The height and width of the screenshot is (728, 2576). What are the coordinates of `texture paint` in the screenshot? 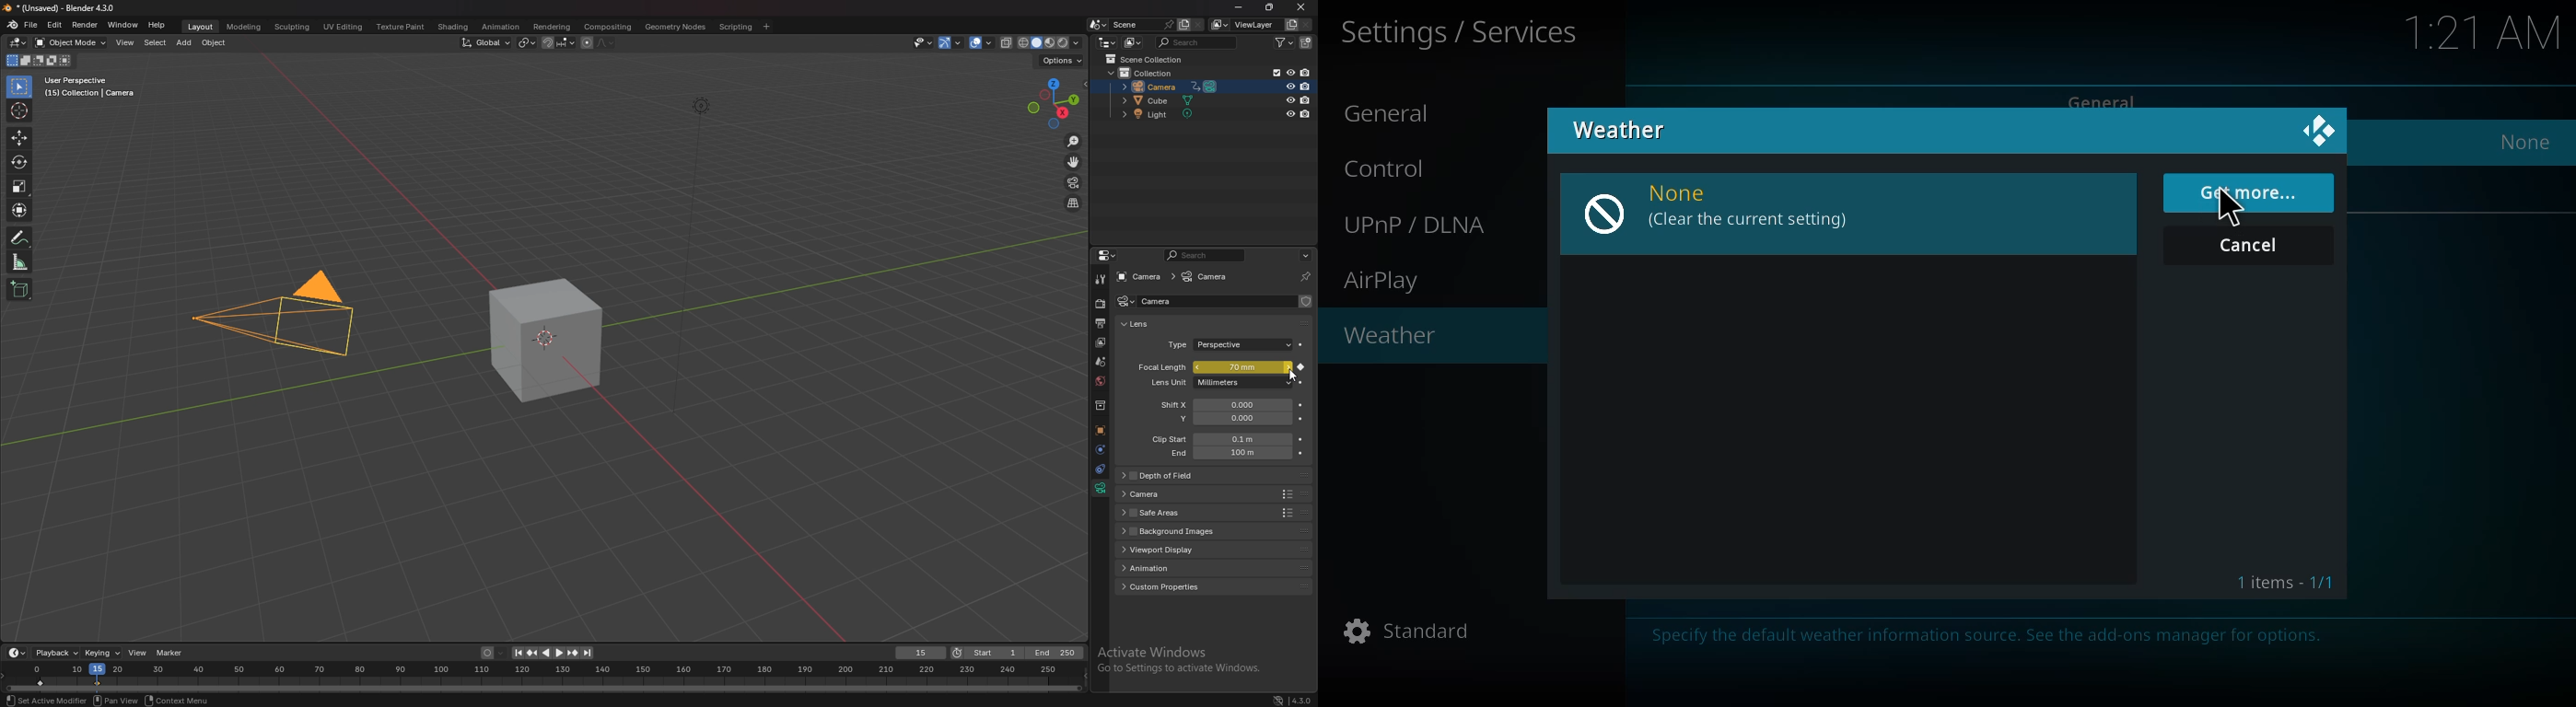 It's located at (401, 27).